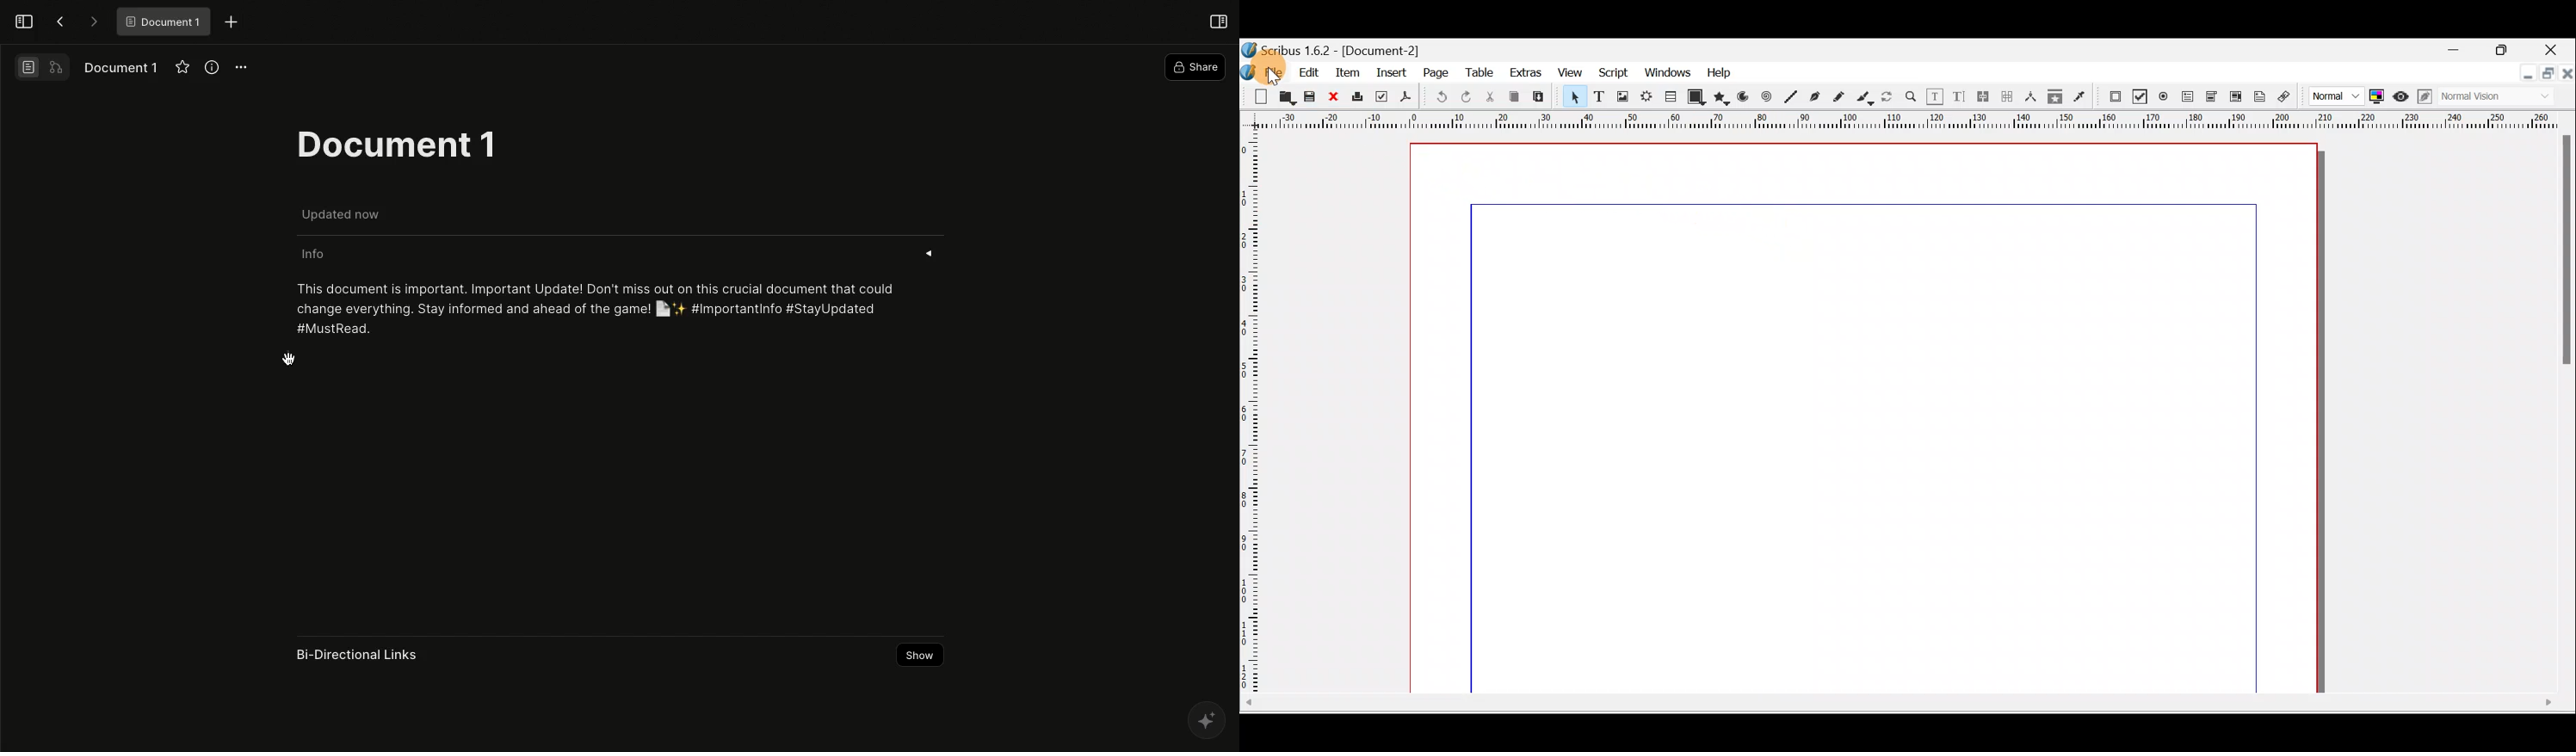  I want to click on Scroll bar, so click(2567, 414).